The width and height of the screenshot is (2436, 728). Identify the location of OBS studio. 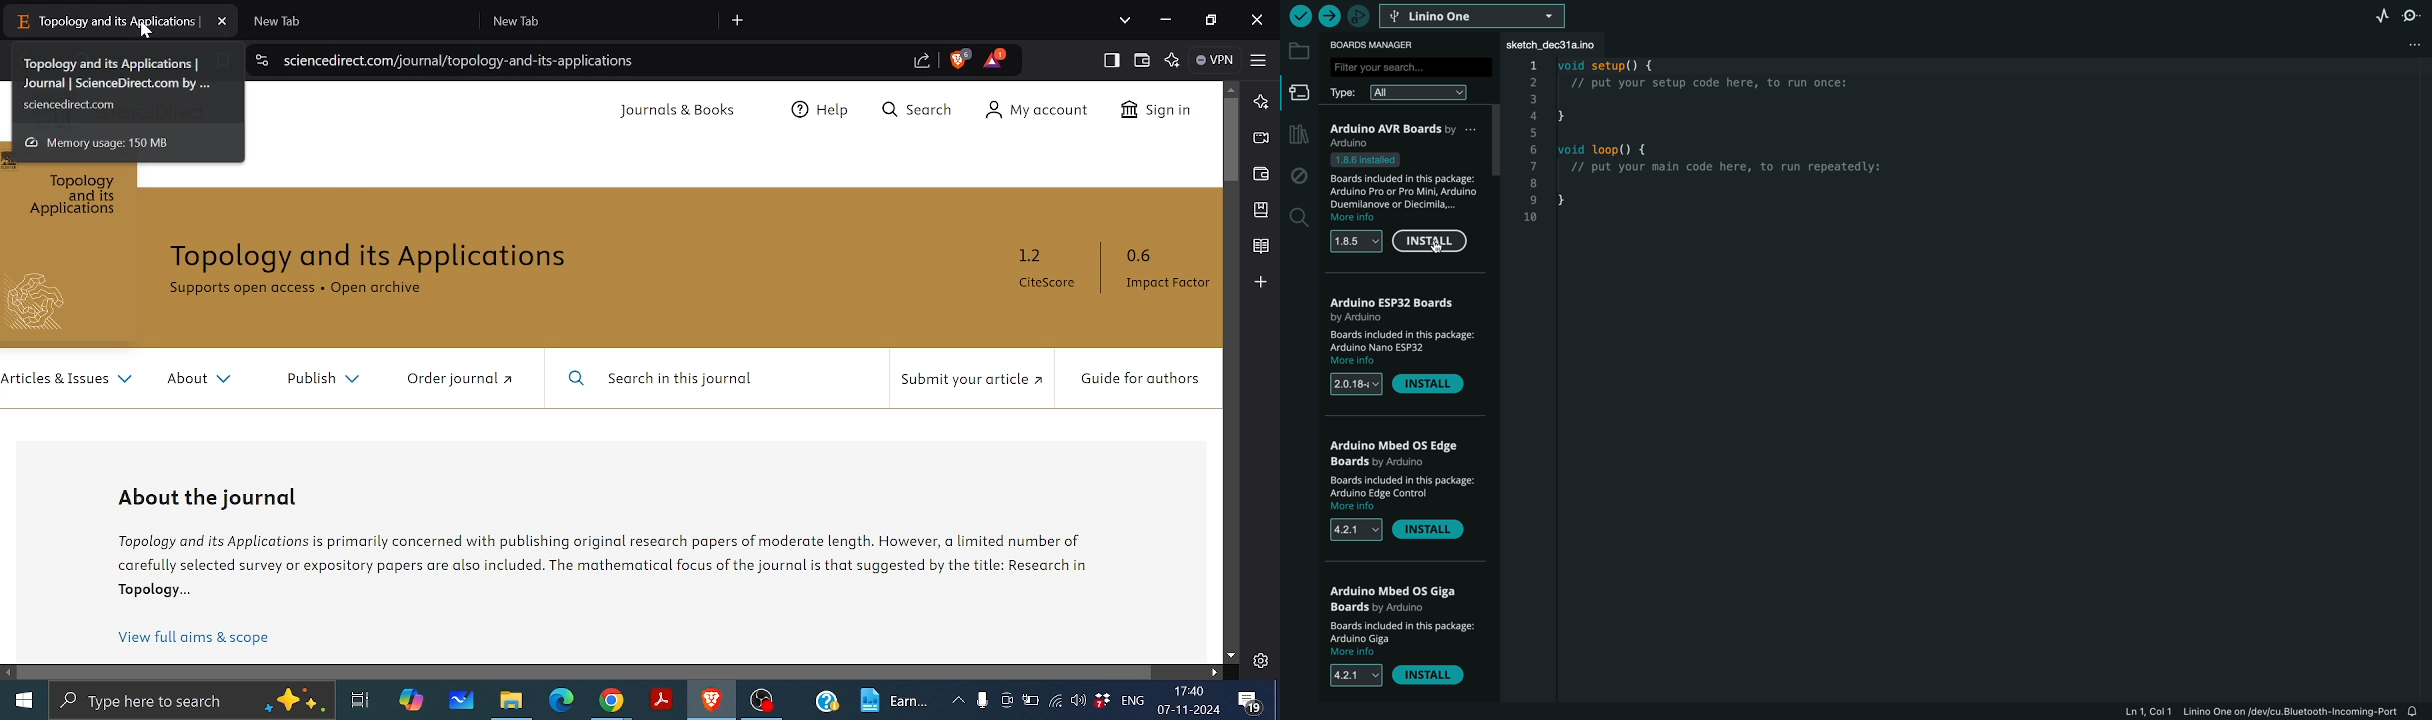
(762, 702).